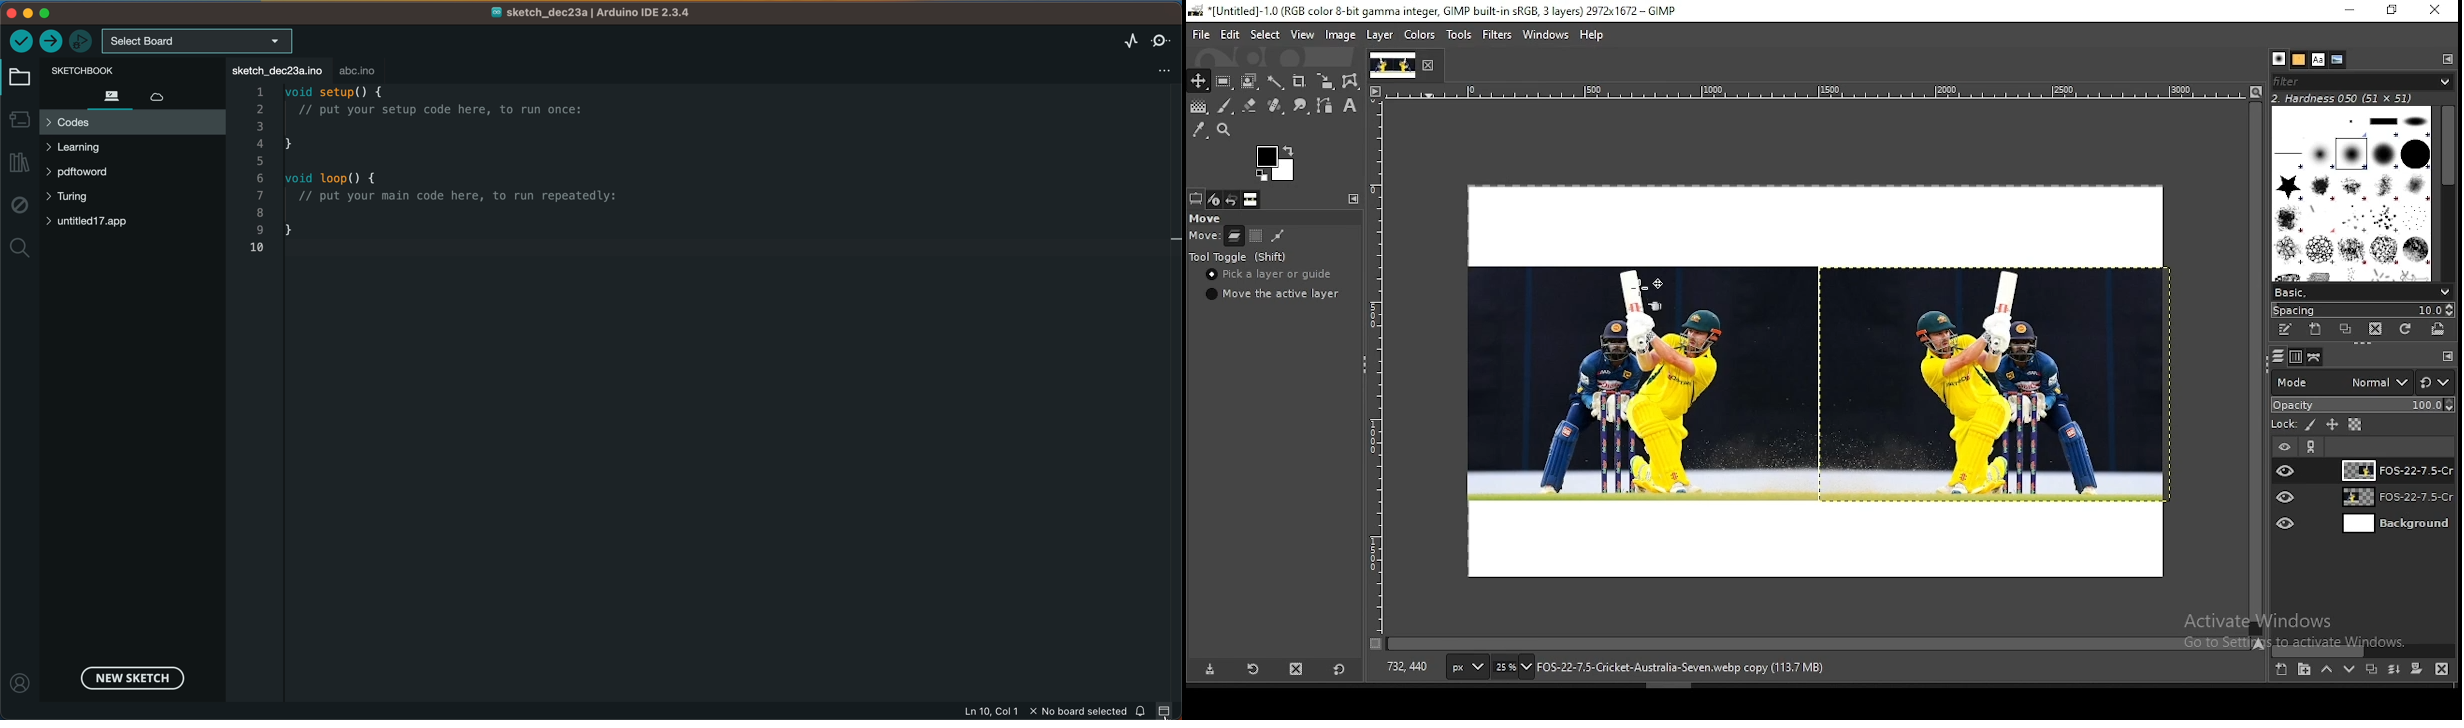 This screenshot has width=2464, height=728. What do you see at coordinates (1245, 106) in the screenshot?
I see `eraser tool` at bounding box center [1245, 106].